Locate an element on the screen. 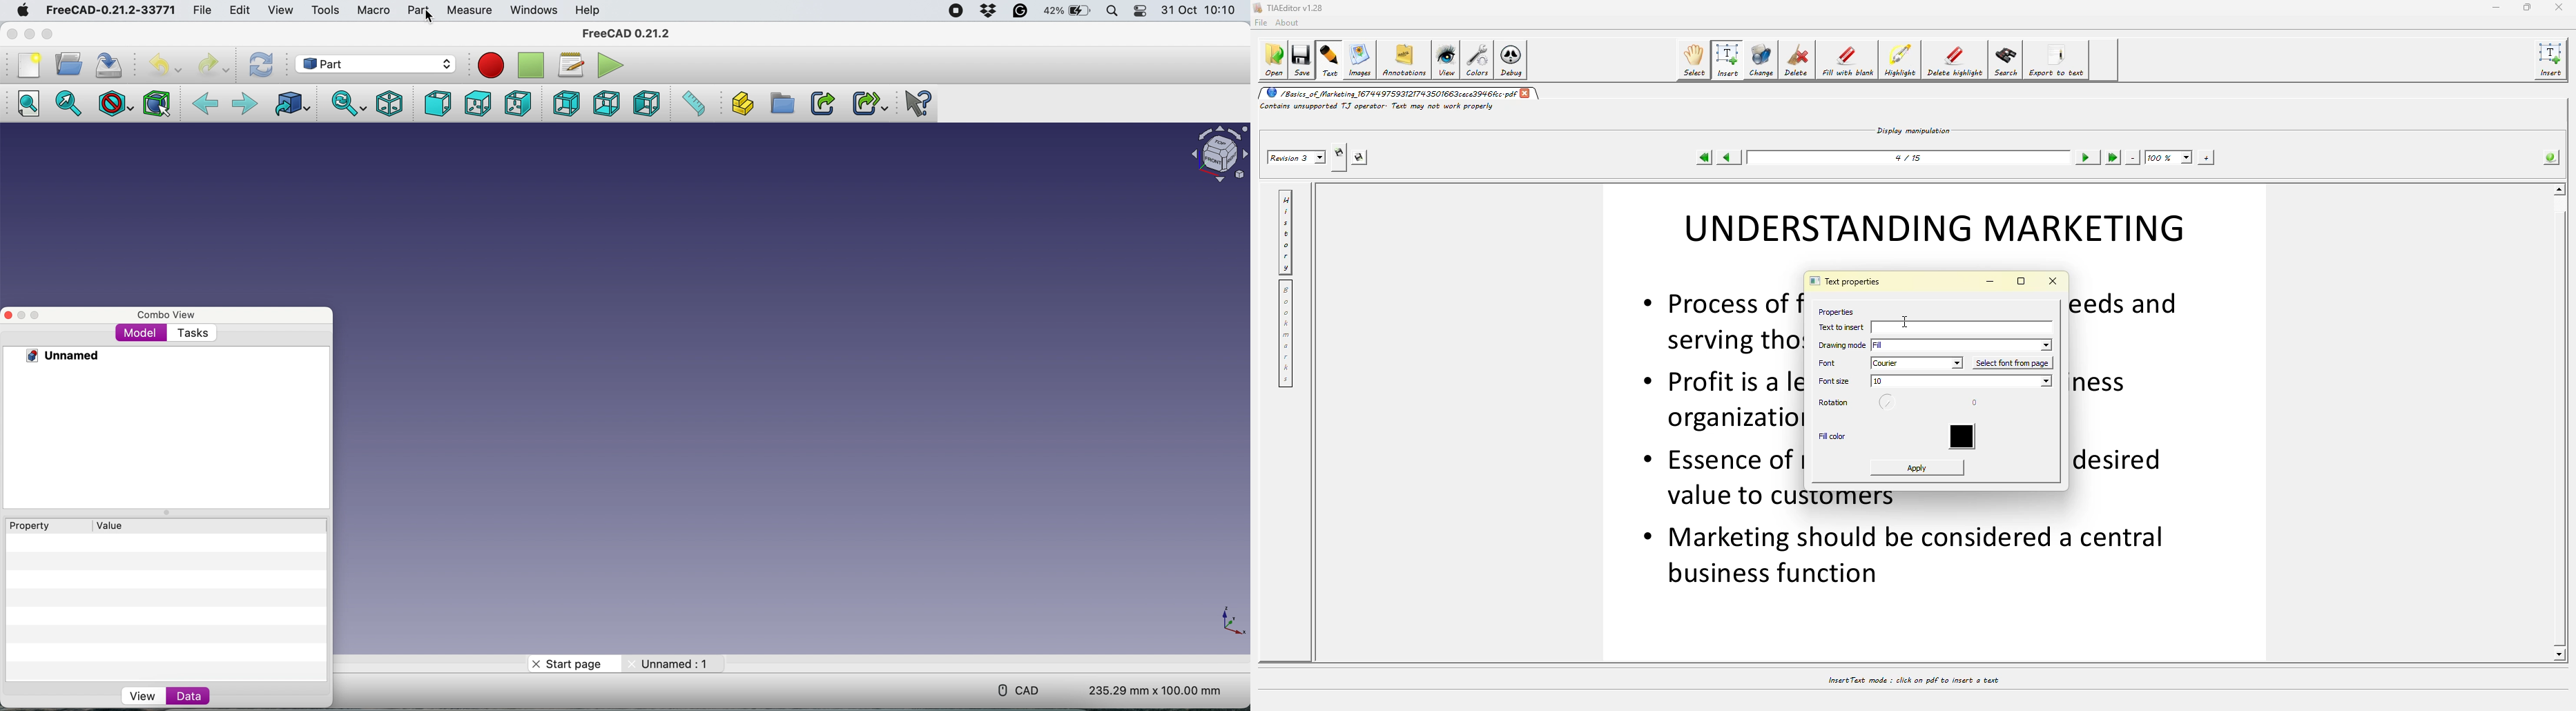 This screenshot has height=728, width=2576. Bounding box is located at coordinates (156, 104).